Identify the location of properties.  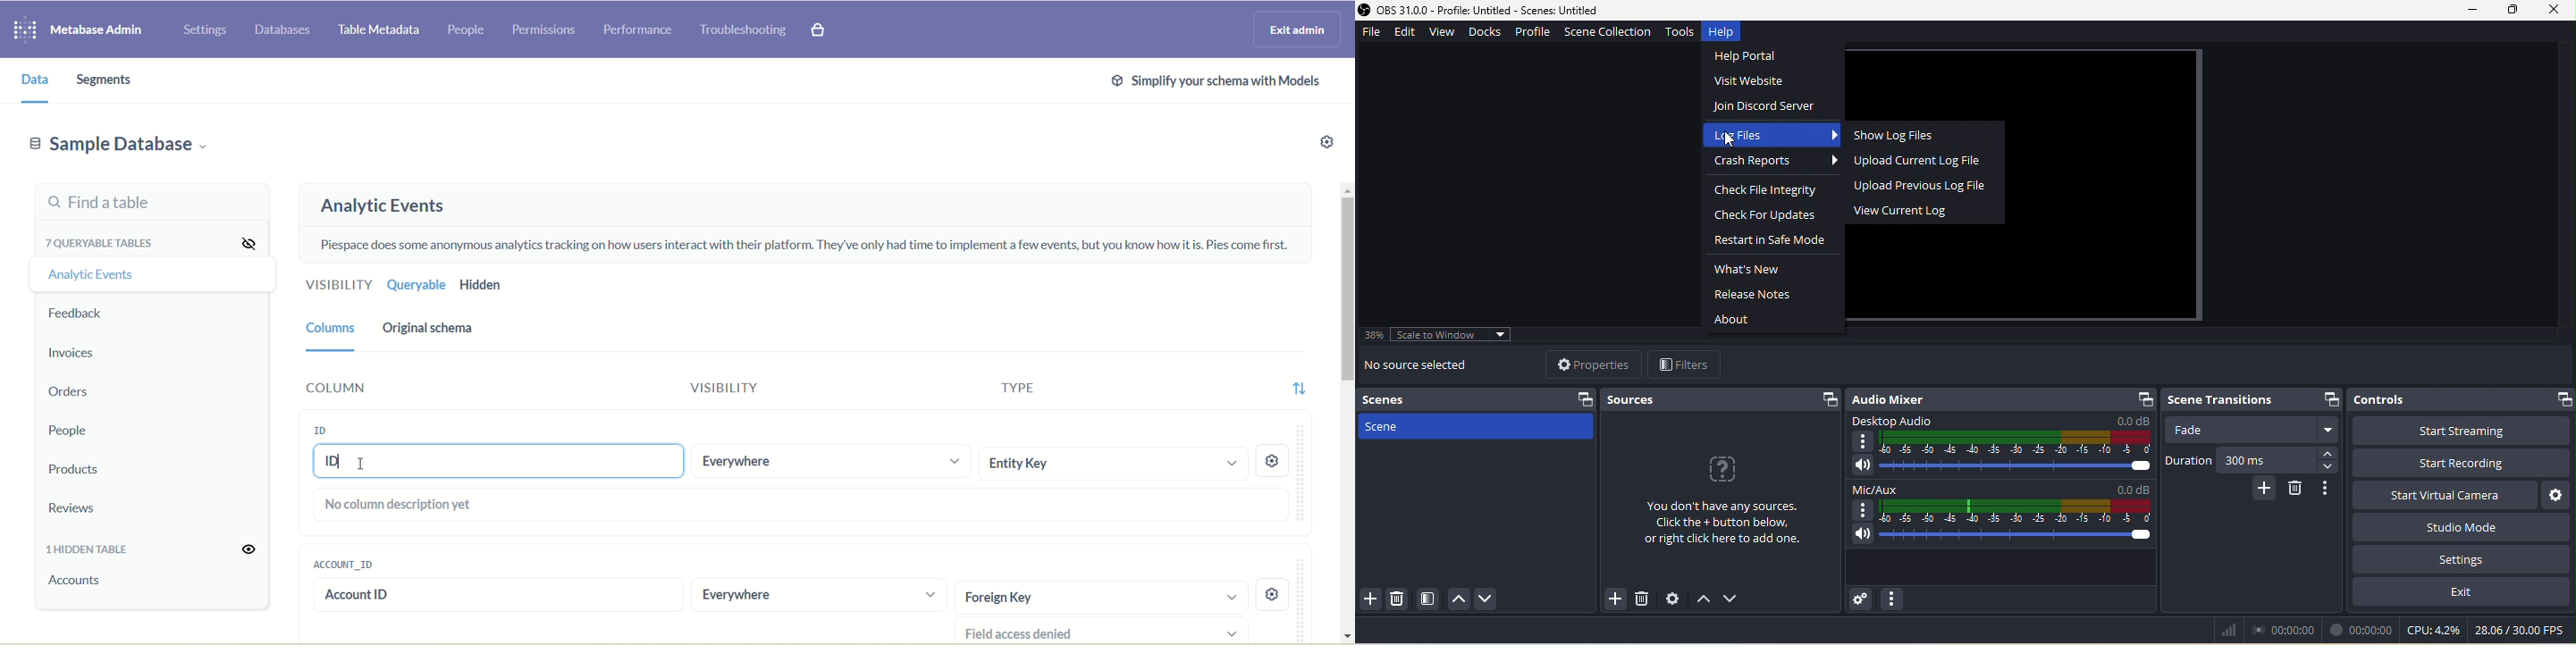
(1591, 364).